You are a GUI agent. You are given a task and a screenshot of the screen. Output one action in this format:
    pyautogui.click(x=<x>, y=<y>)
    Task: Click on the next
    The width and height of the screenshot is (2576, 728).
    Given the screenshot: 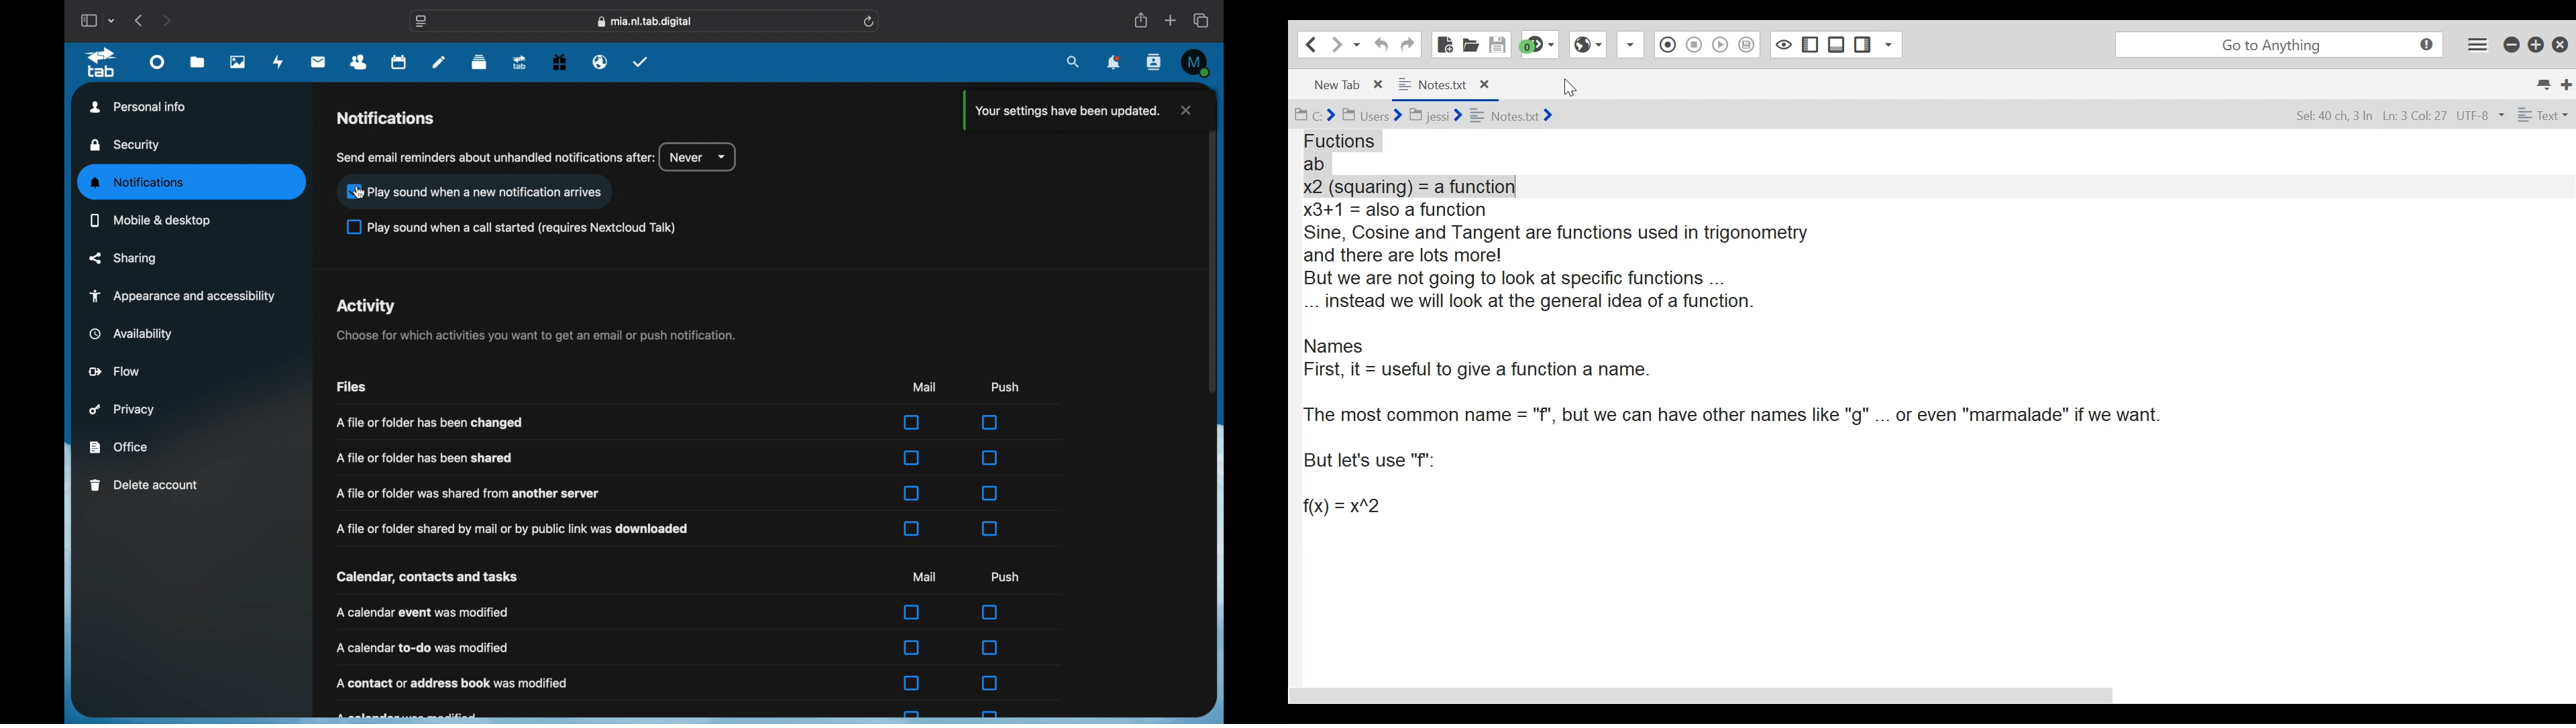 What is the action you would take?
    pyautogui.click(x=168, y=20)
    